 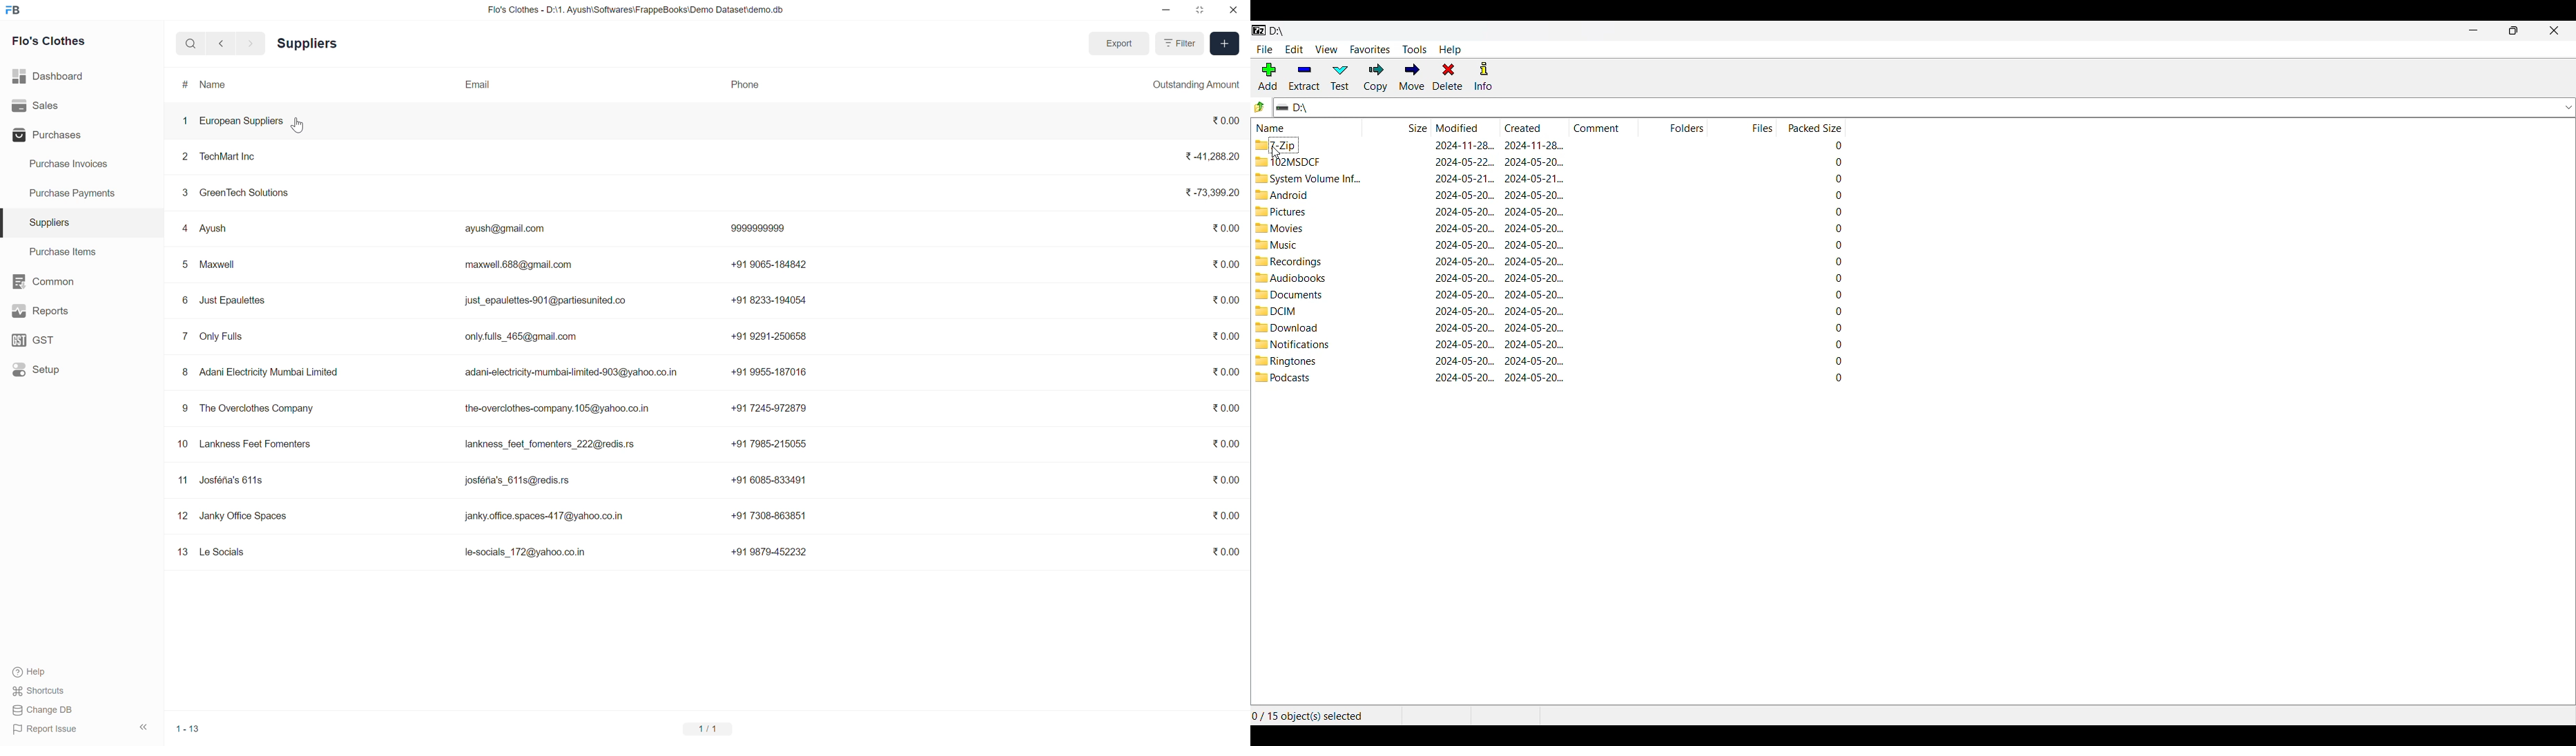 I want to click on folder, so click(x=1308, y=178).